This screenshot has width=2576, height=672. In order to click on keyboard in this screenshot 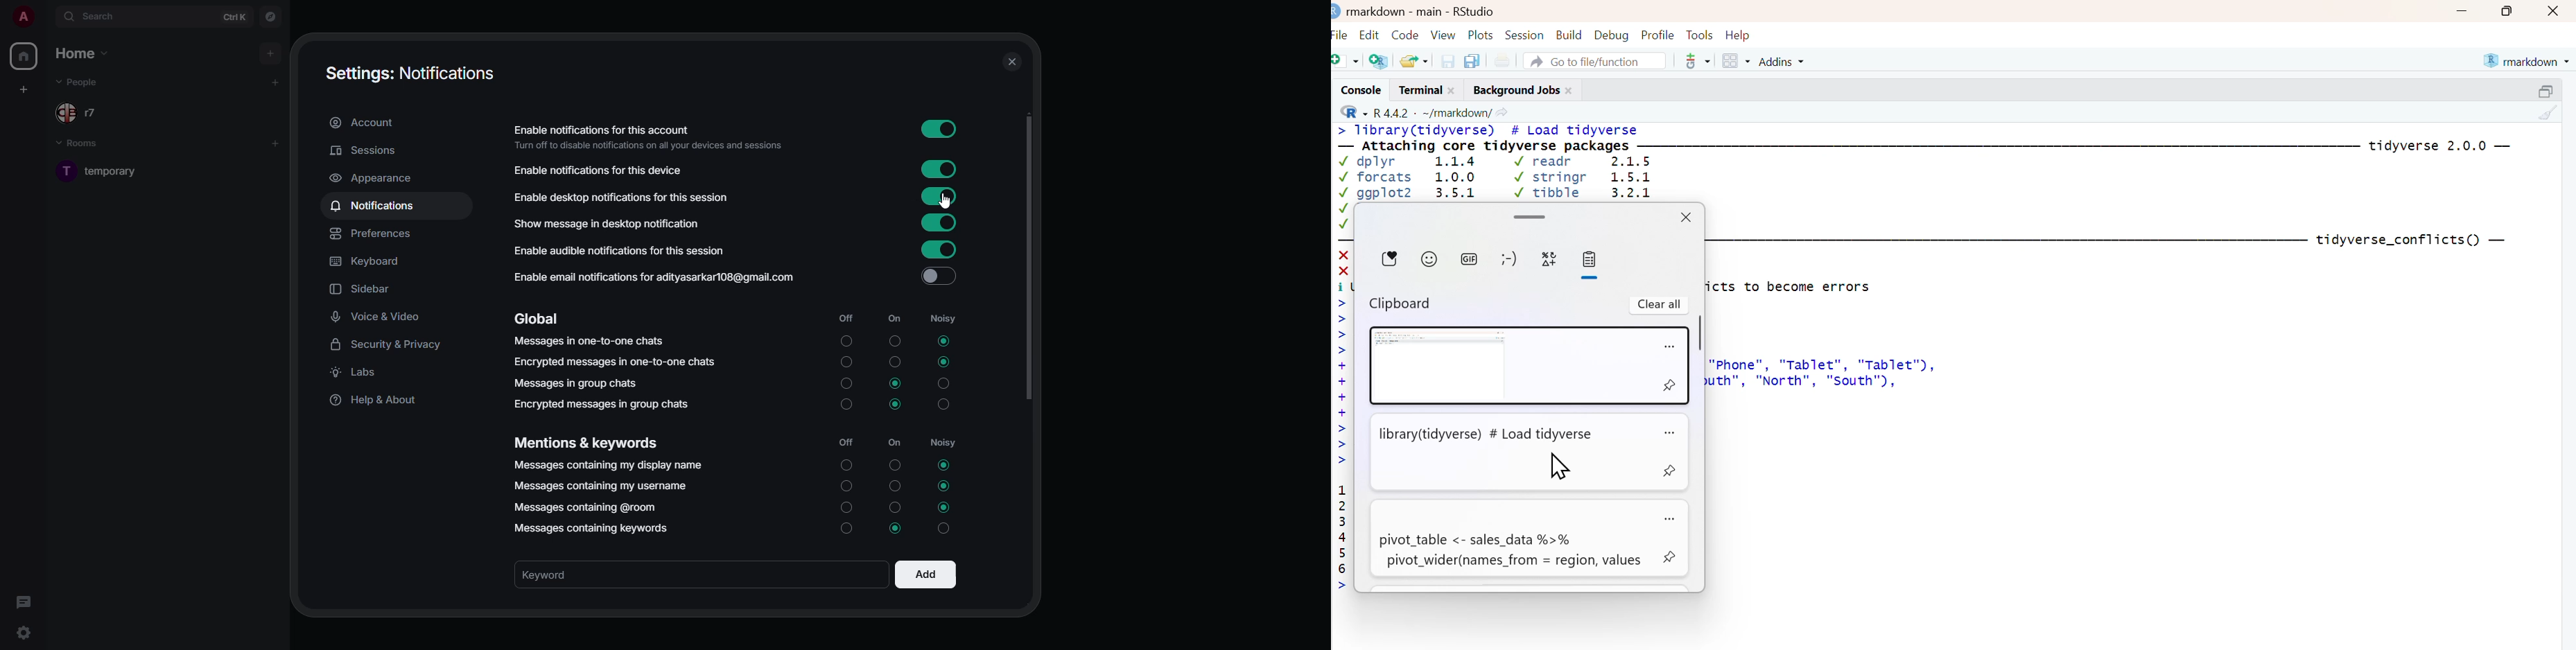, I will do `click(365, 261)`.